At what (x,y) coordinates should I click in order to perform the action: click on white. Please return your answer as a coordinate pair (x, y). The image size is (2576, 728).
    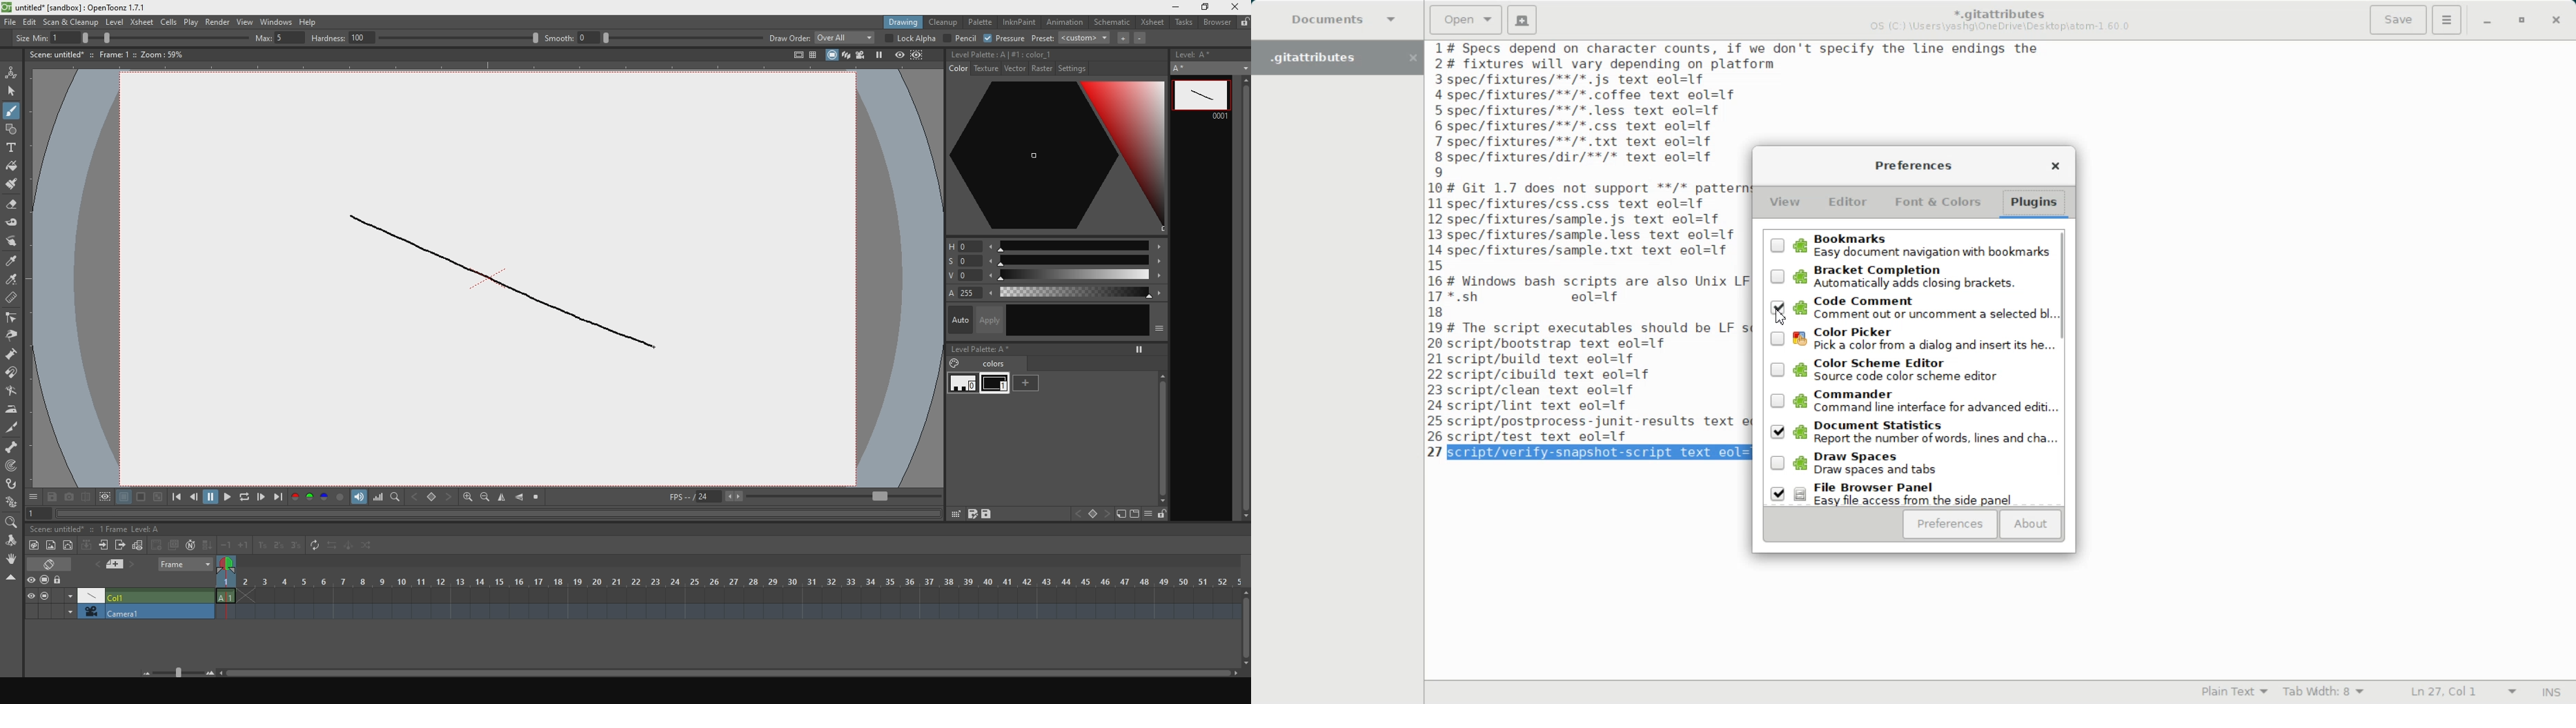
    Looking at the image, I should click on (959, 385).